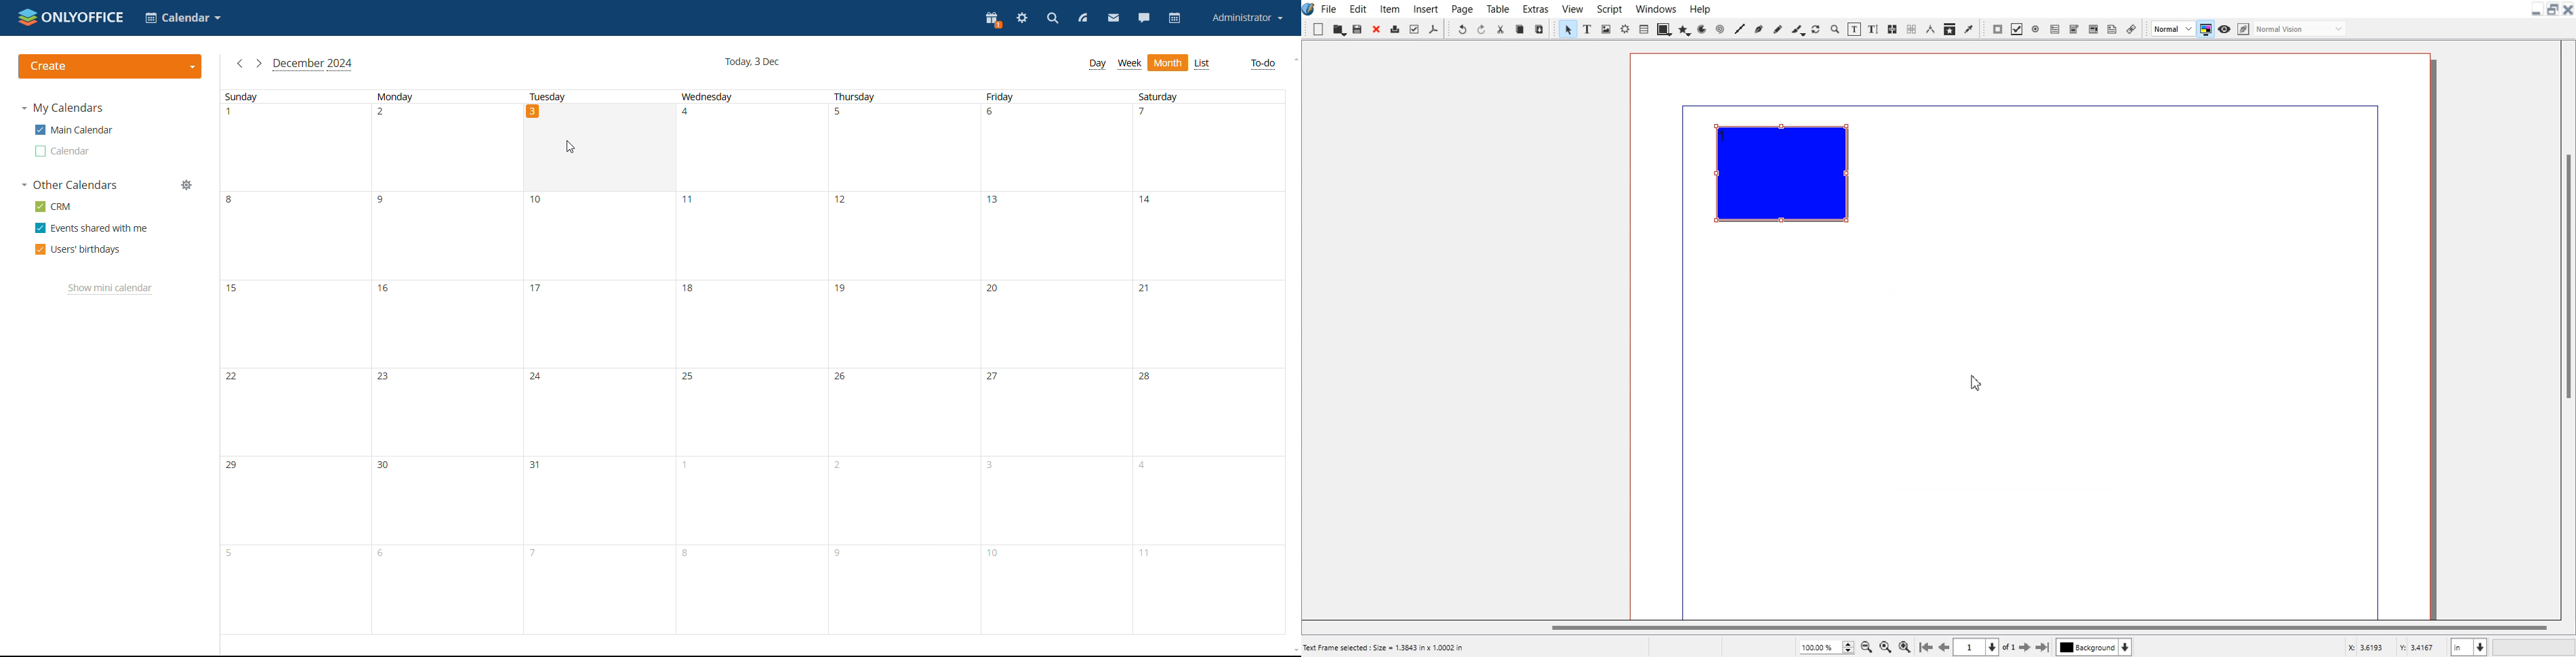 The width and height of the screenshot is (2576, 672). I want to click on Render frame, so click(1625, 29).